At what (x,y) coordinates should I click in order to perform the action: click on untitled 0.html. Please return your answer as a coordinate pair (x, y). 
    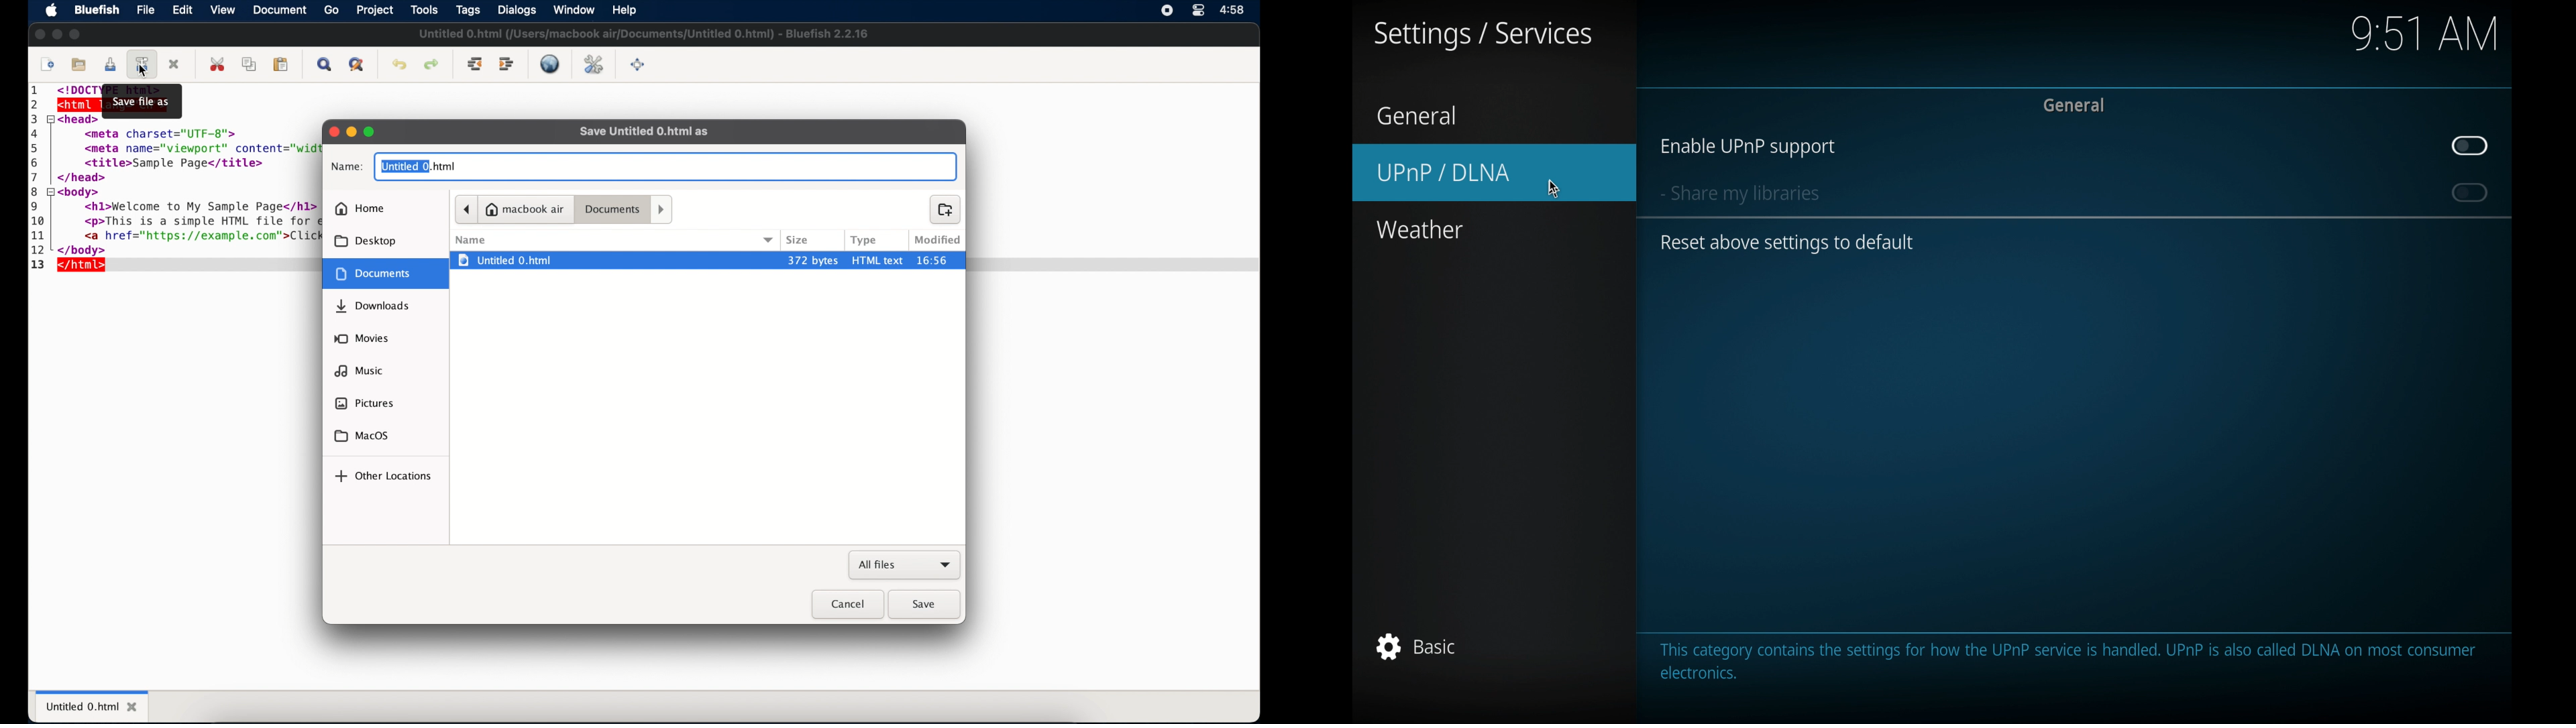
    Looking at the image, I should click on (418, 166).